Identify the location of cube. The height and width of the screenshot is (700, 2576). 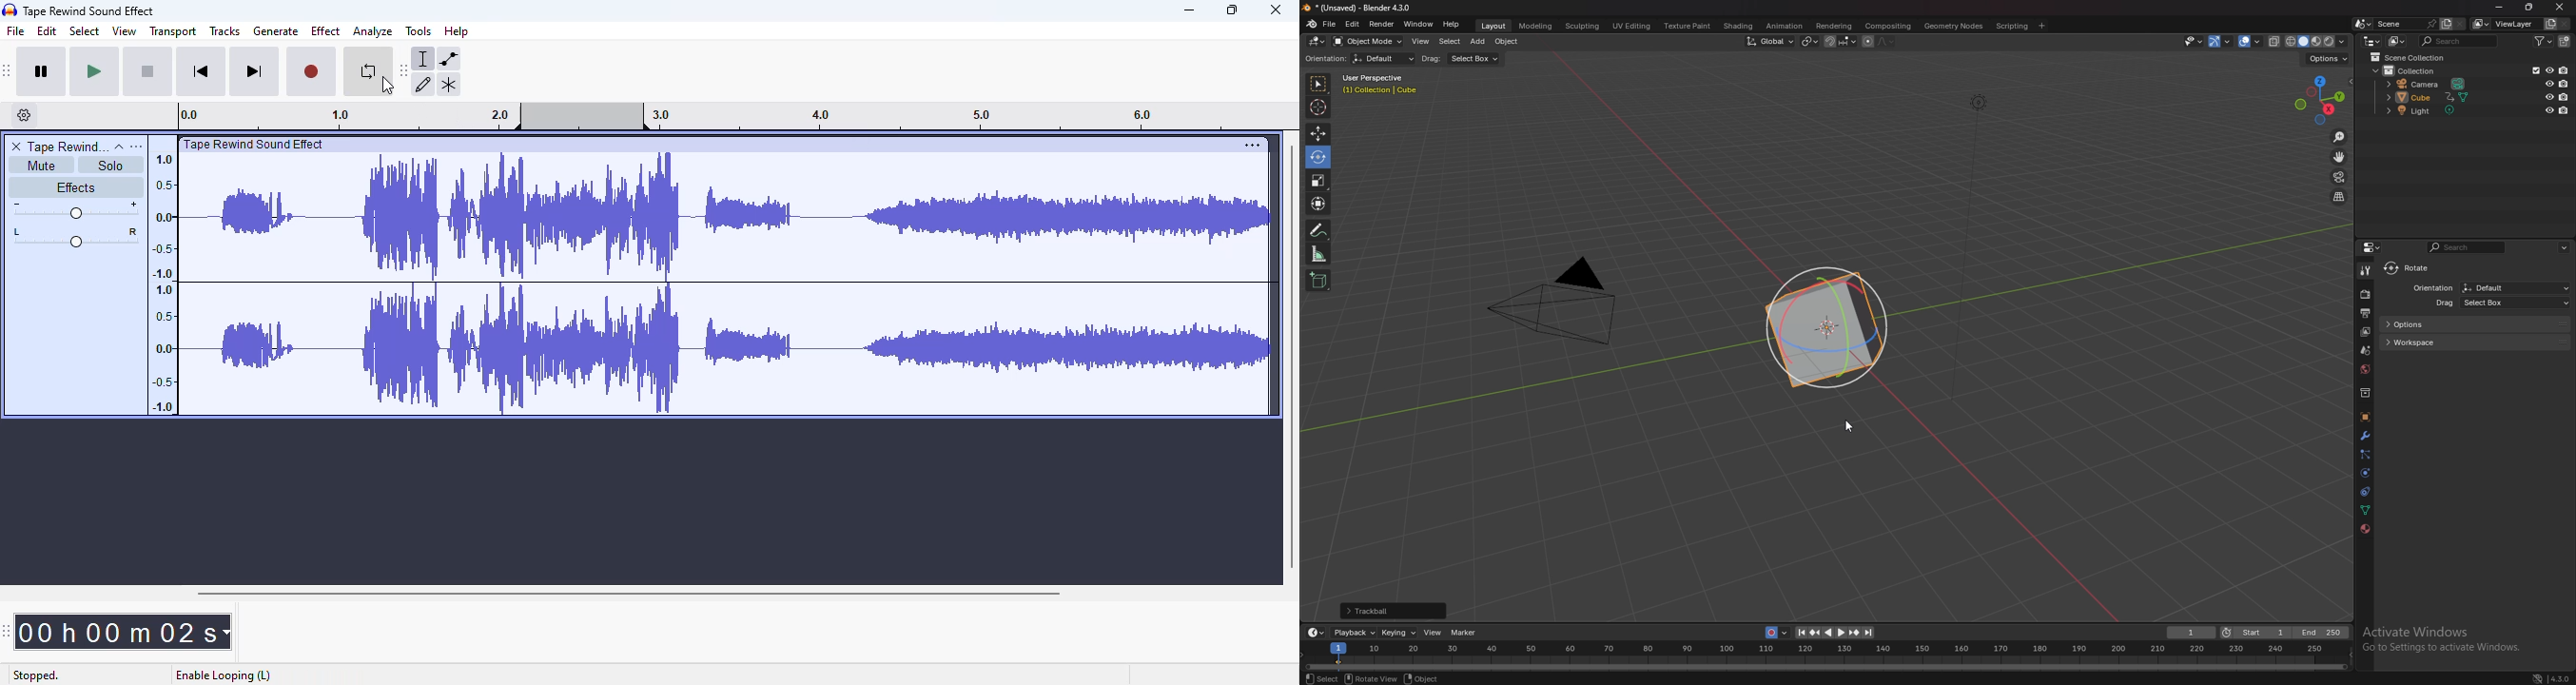
(1827, 329).